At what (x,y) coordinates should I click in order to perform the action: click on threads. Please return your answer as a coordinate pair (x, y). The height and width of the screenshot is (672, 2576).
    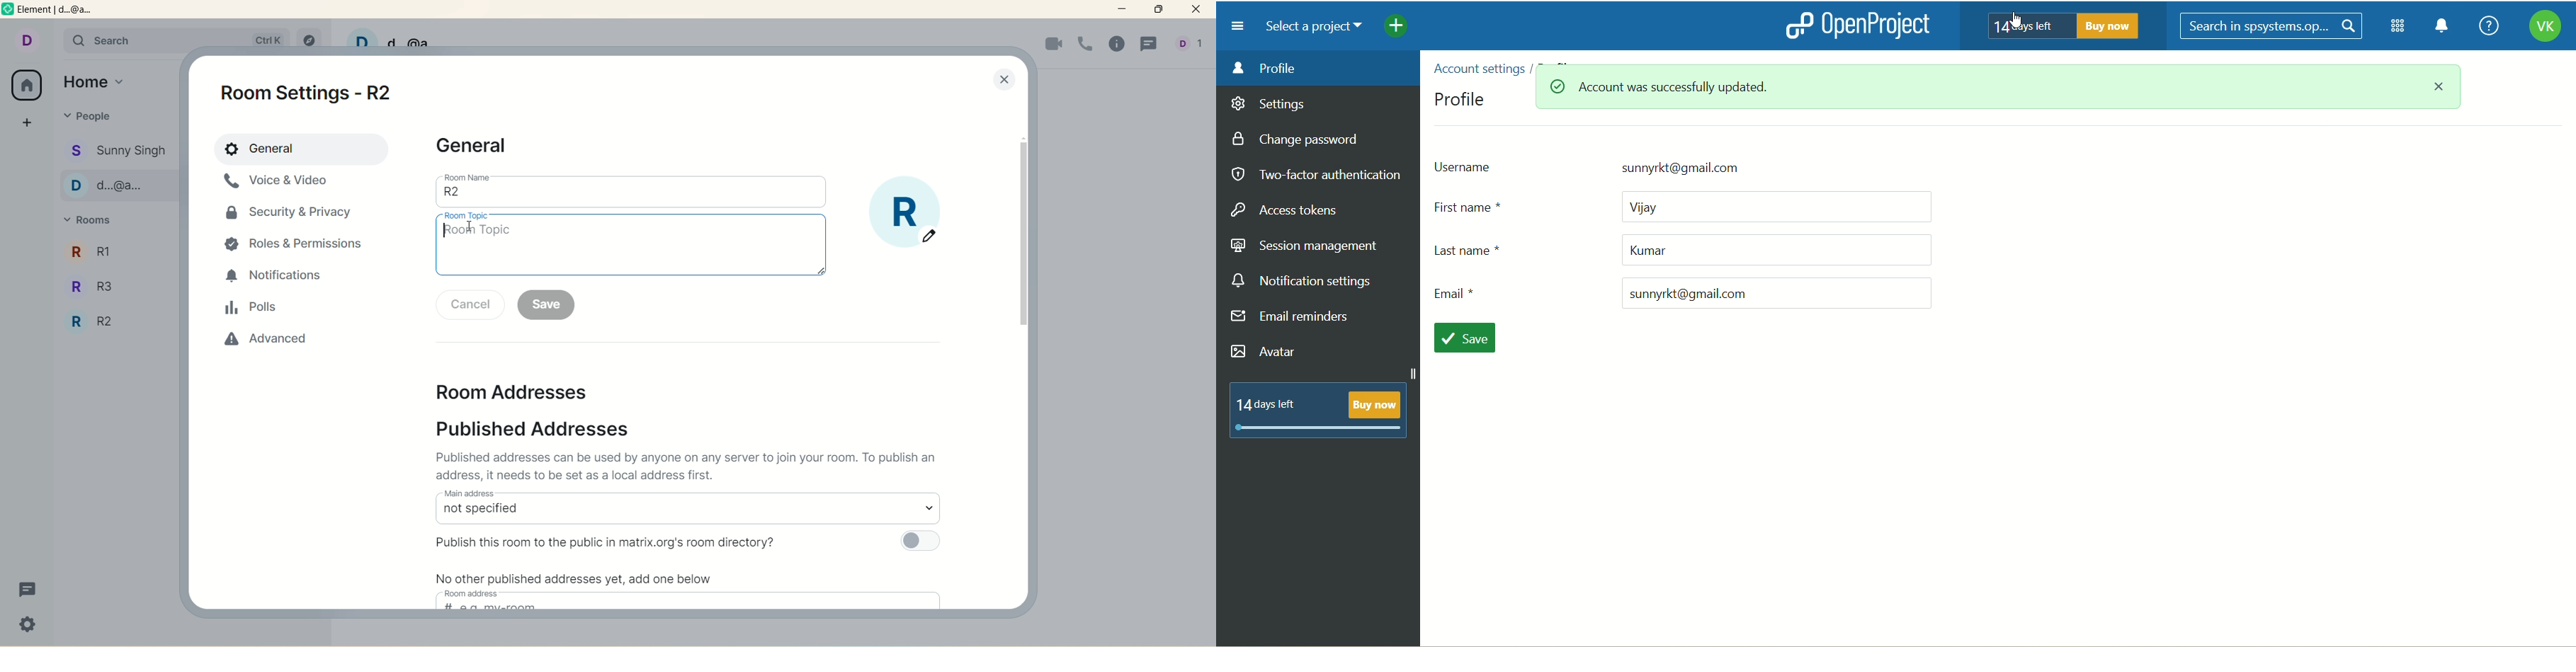
    Looking at the image, I should click on (1148, 46).